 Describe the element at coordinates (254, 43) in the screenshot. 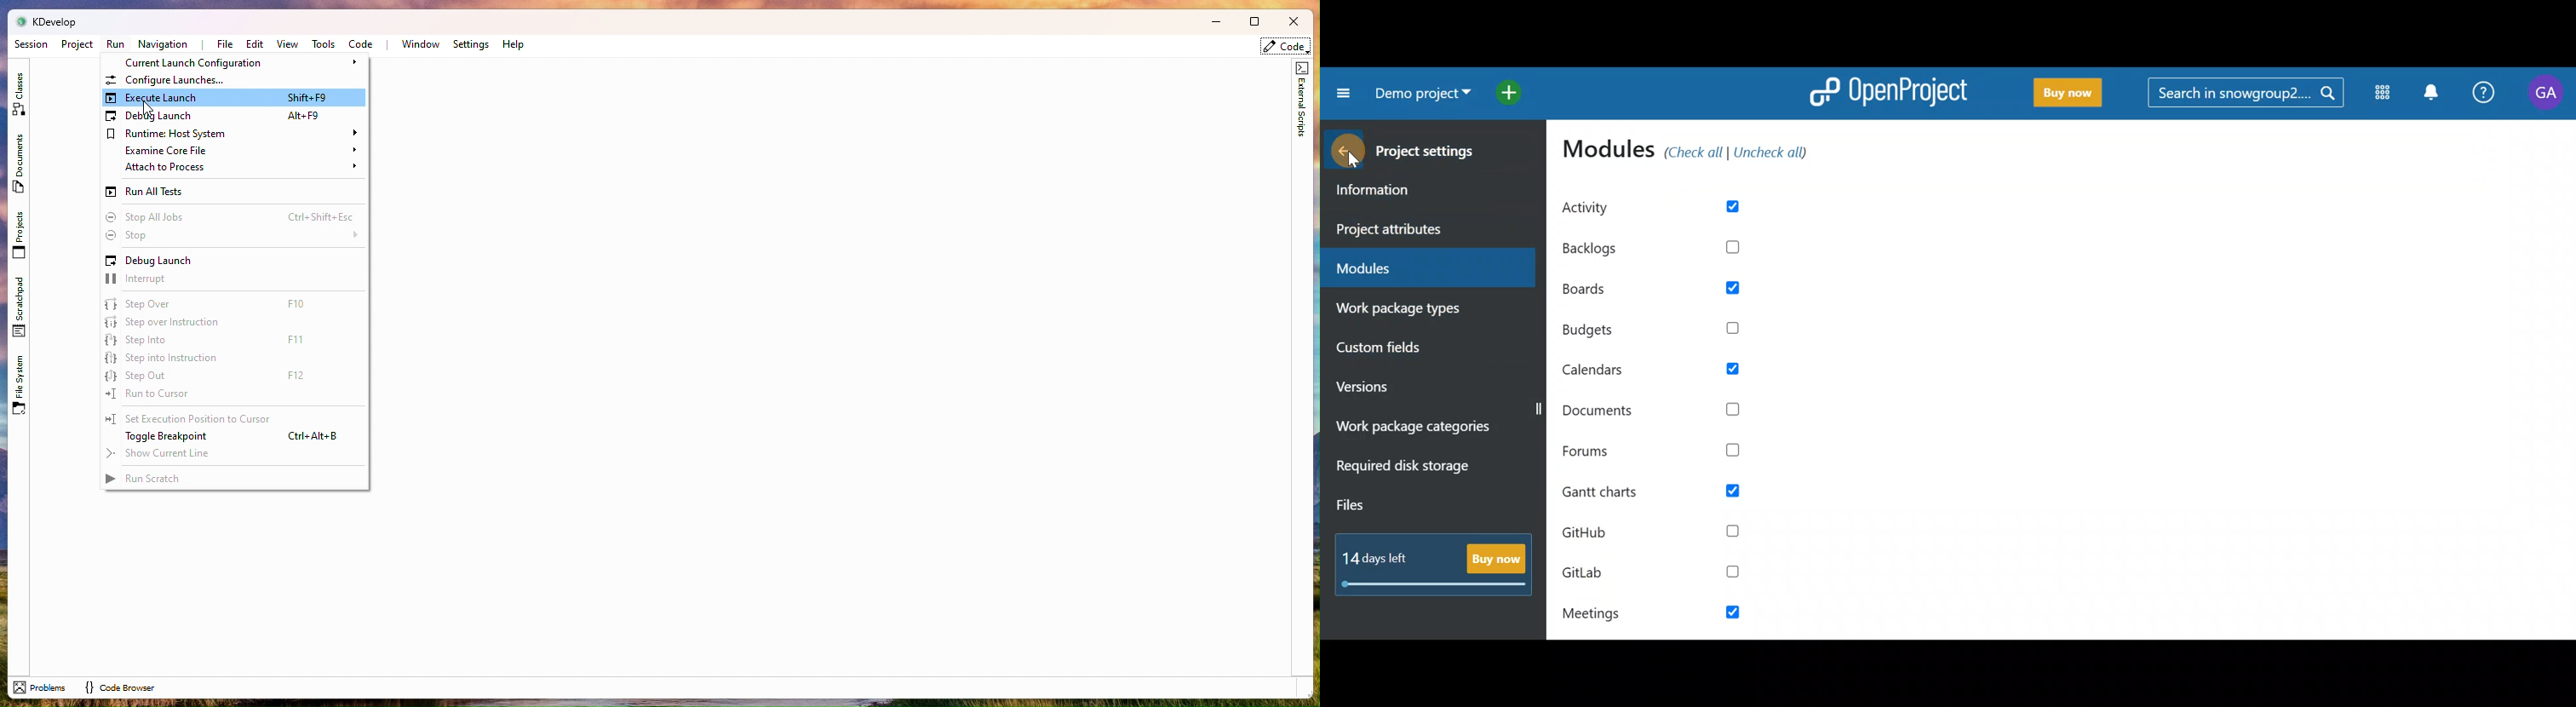

I see `Edit` at that location.